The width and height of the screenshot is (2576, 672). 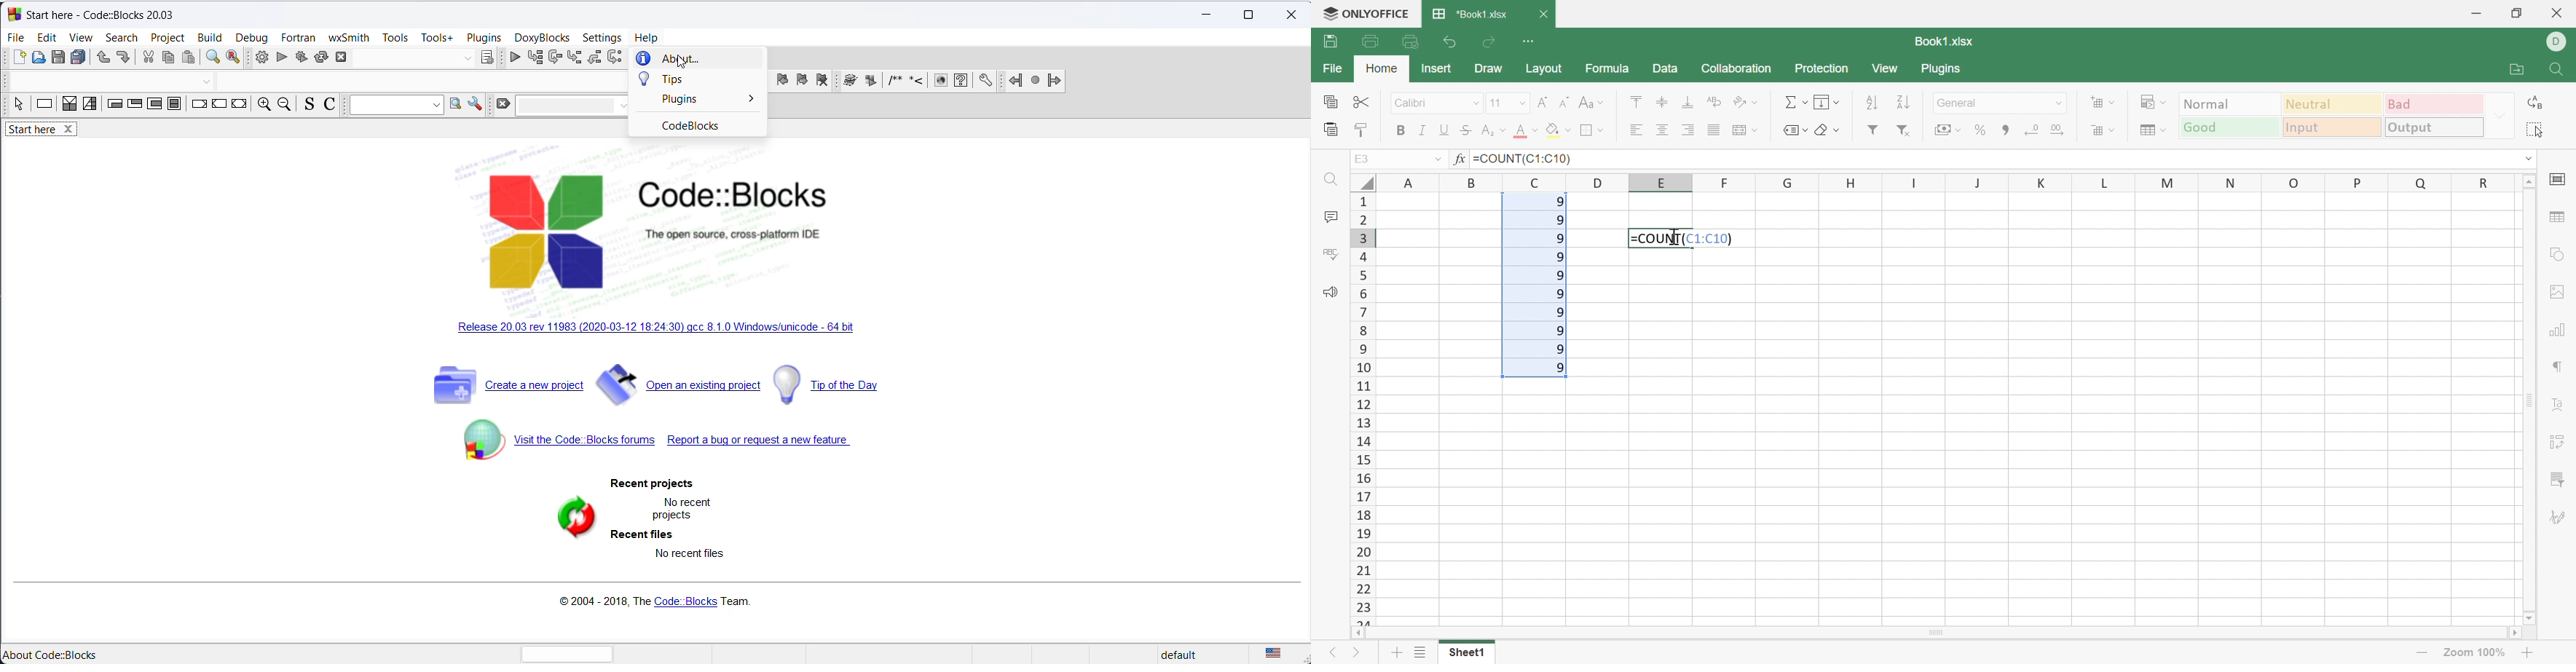 What do you see at coordinates (1329, 252) in the screenshot?
I see `Check Spelling` at bounding box center [1329, 252].